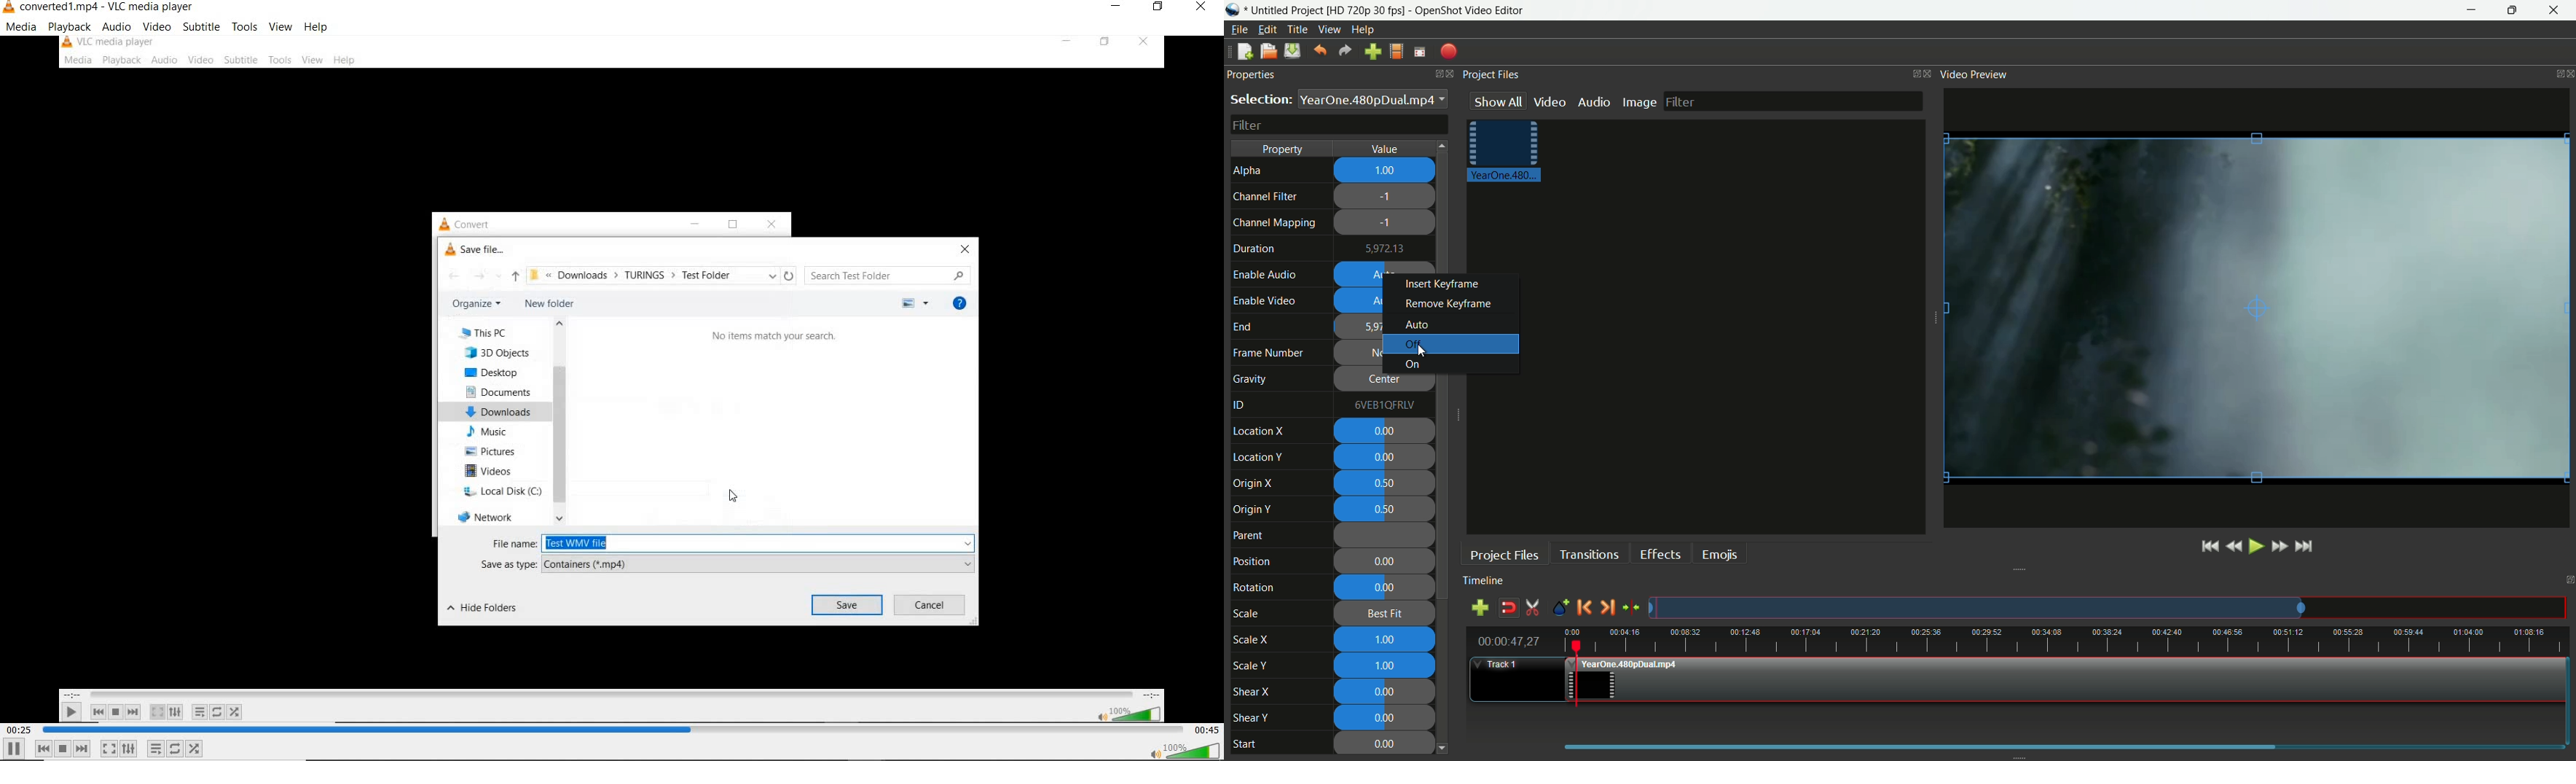 The height and width of the screenshot is (784, 2576). I want to click on maximize, so click(2510, 11).